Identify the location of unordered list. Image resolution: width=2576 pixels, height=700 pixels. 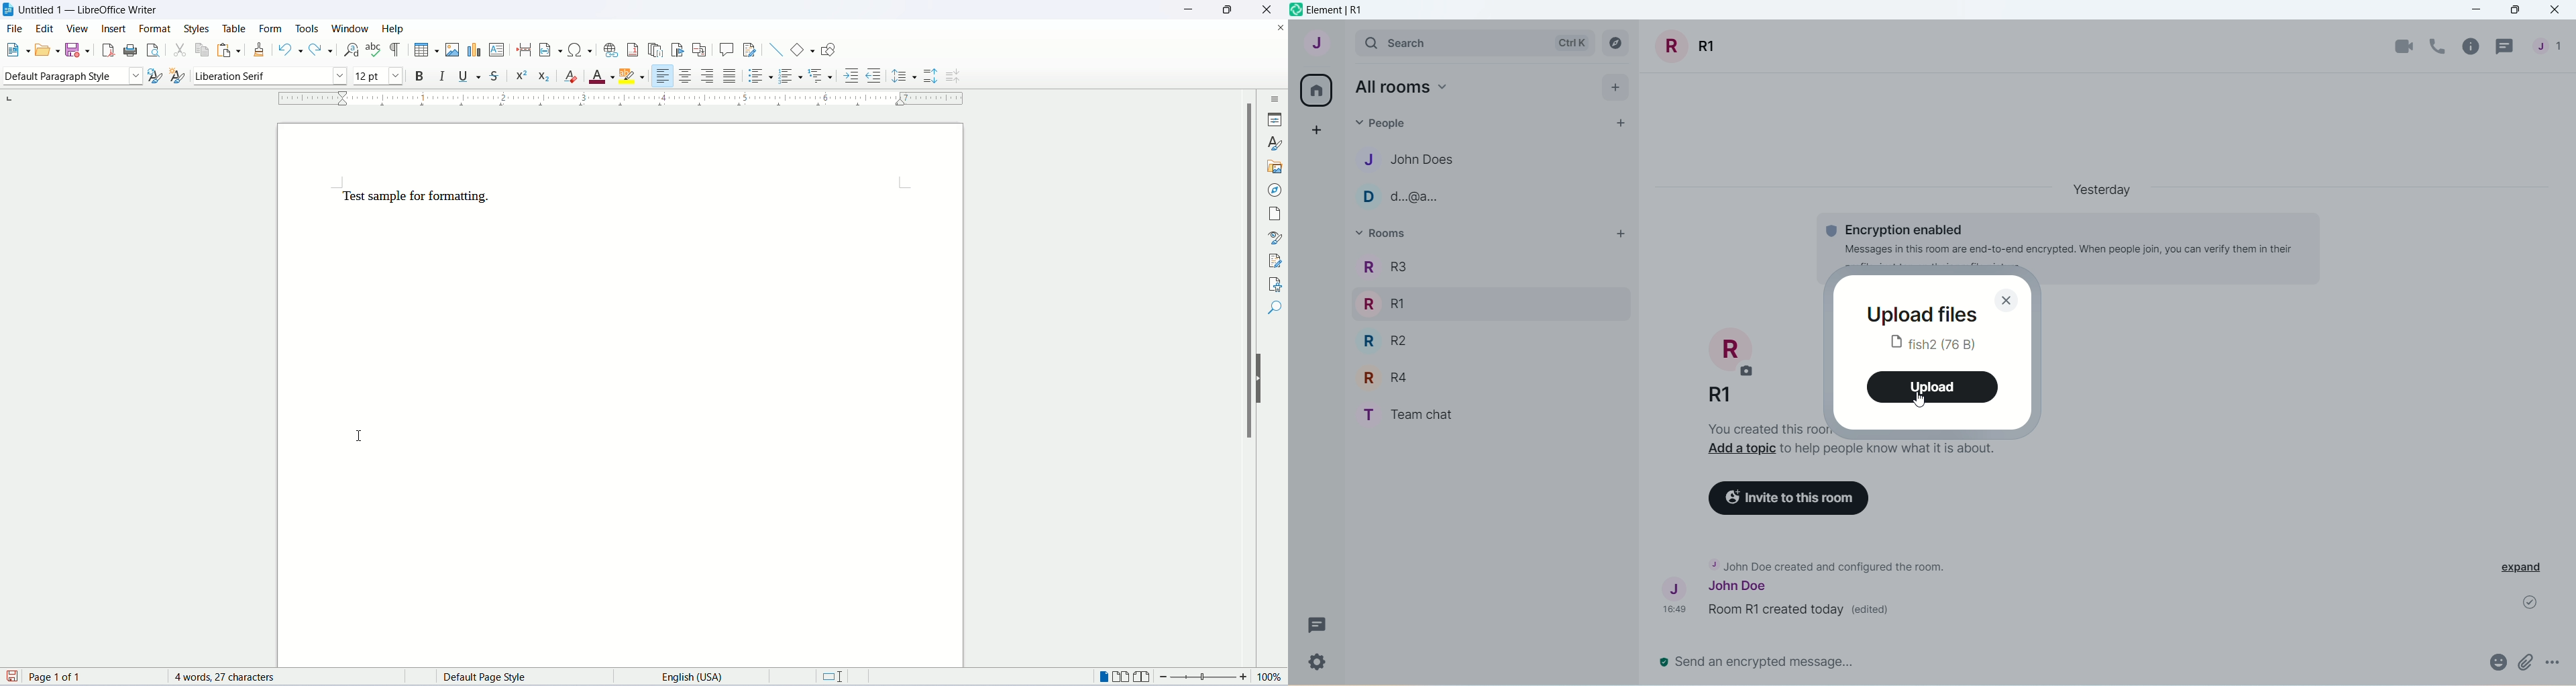
(759, 75).